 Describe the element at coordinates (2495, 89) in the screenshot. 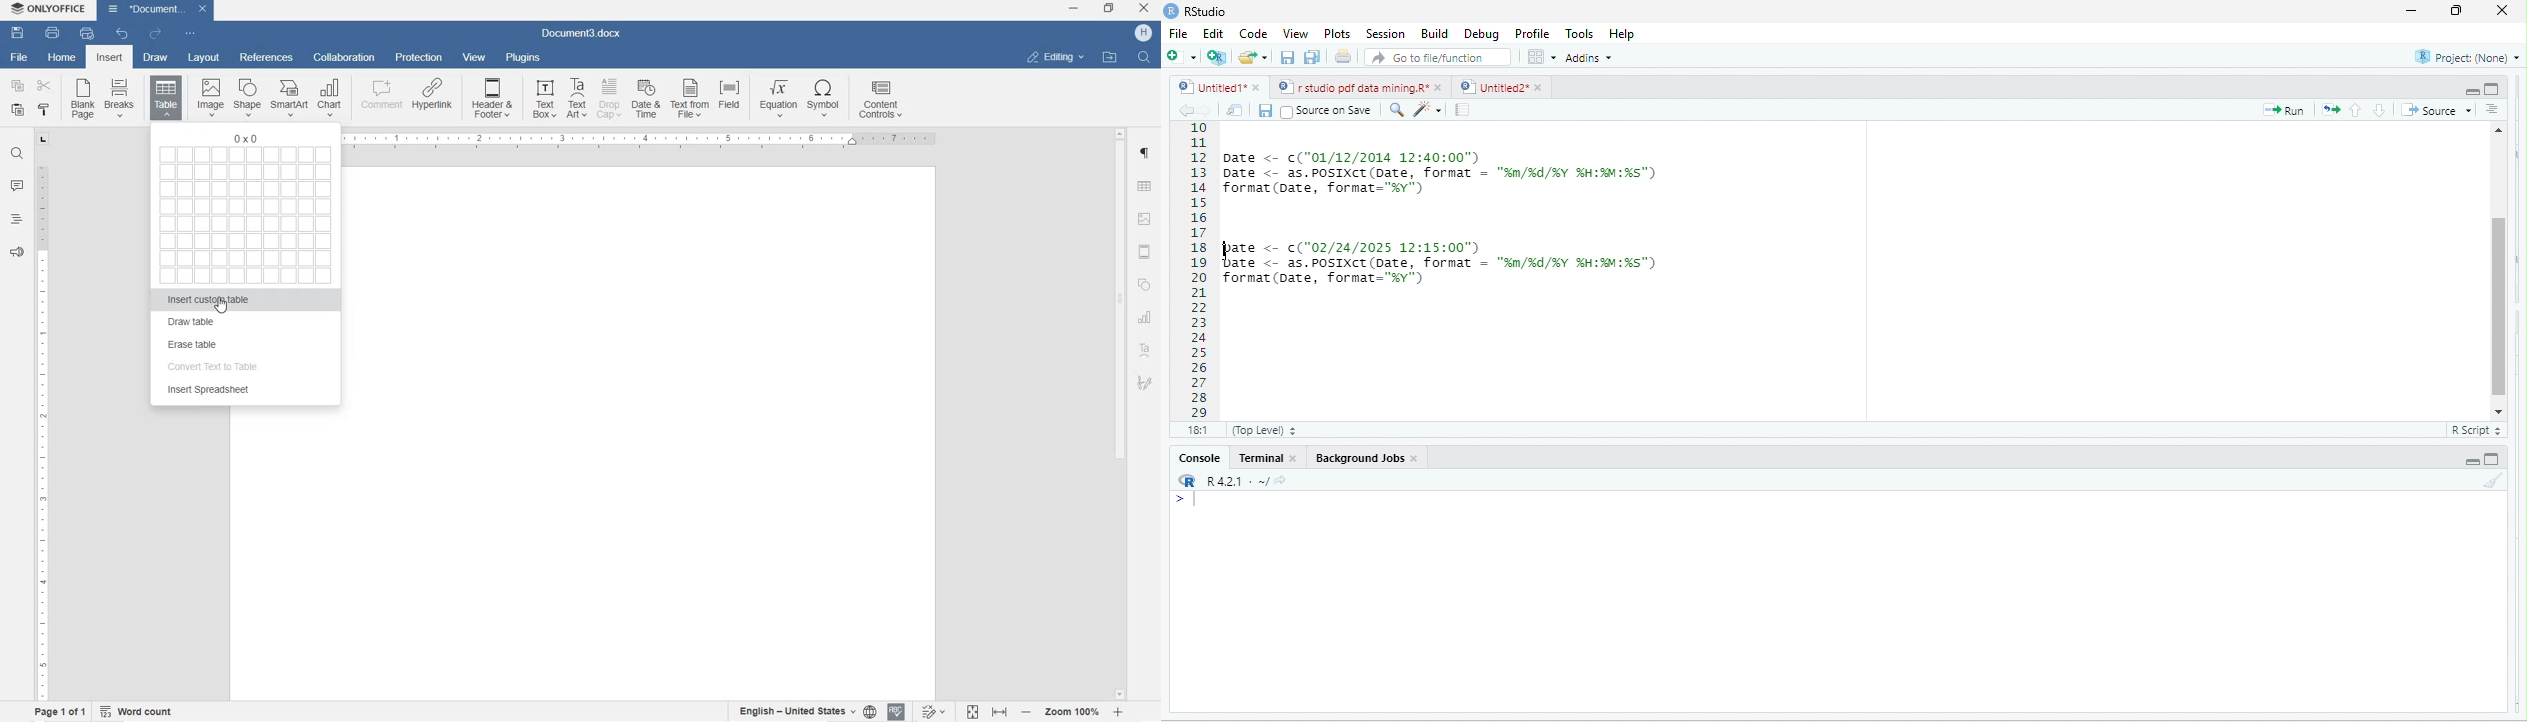

I see `hide console` at that location.